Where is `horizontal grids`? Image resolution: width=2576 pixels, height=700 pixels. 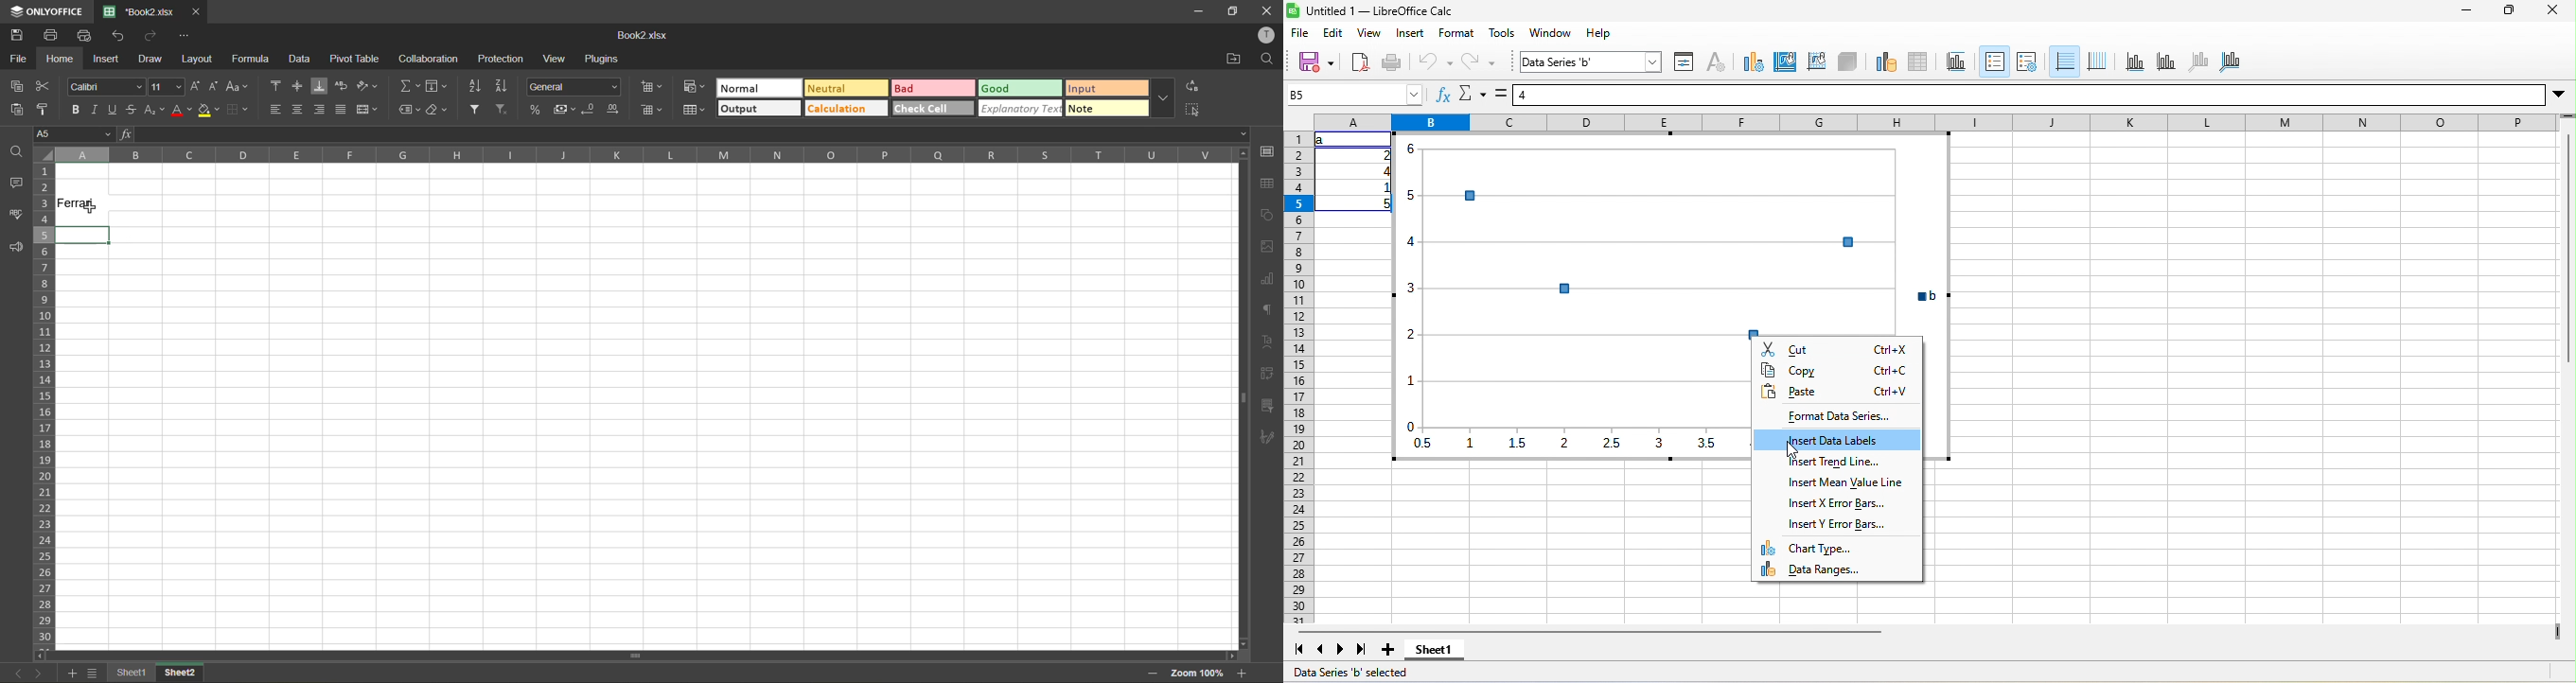 horizontal grids is located at coordinates (2065, 62).